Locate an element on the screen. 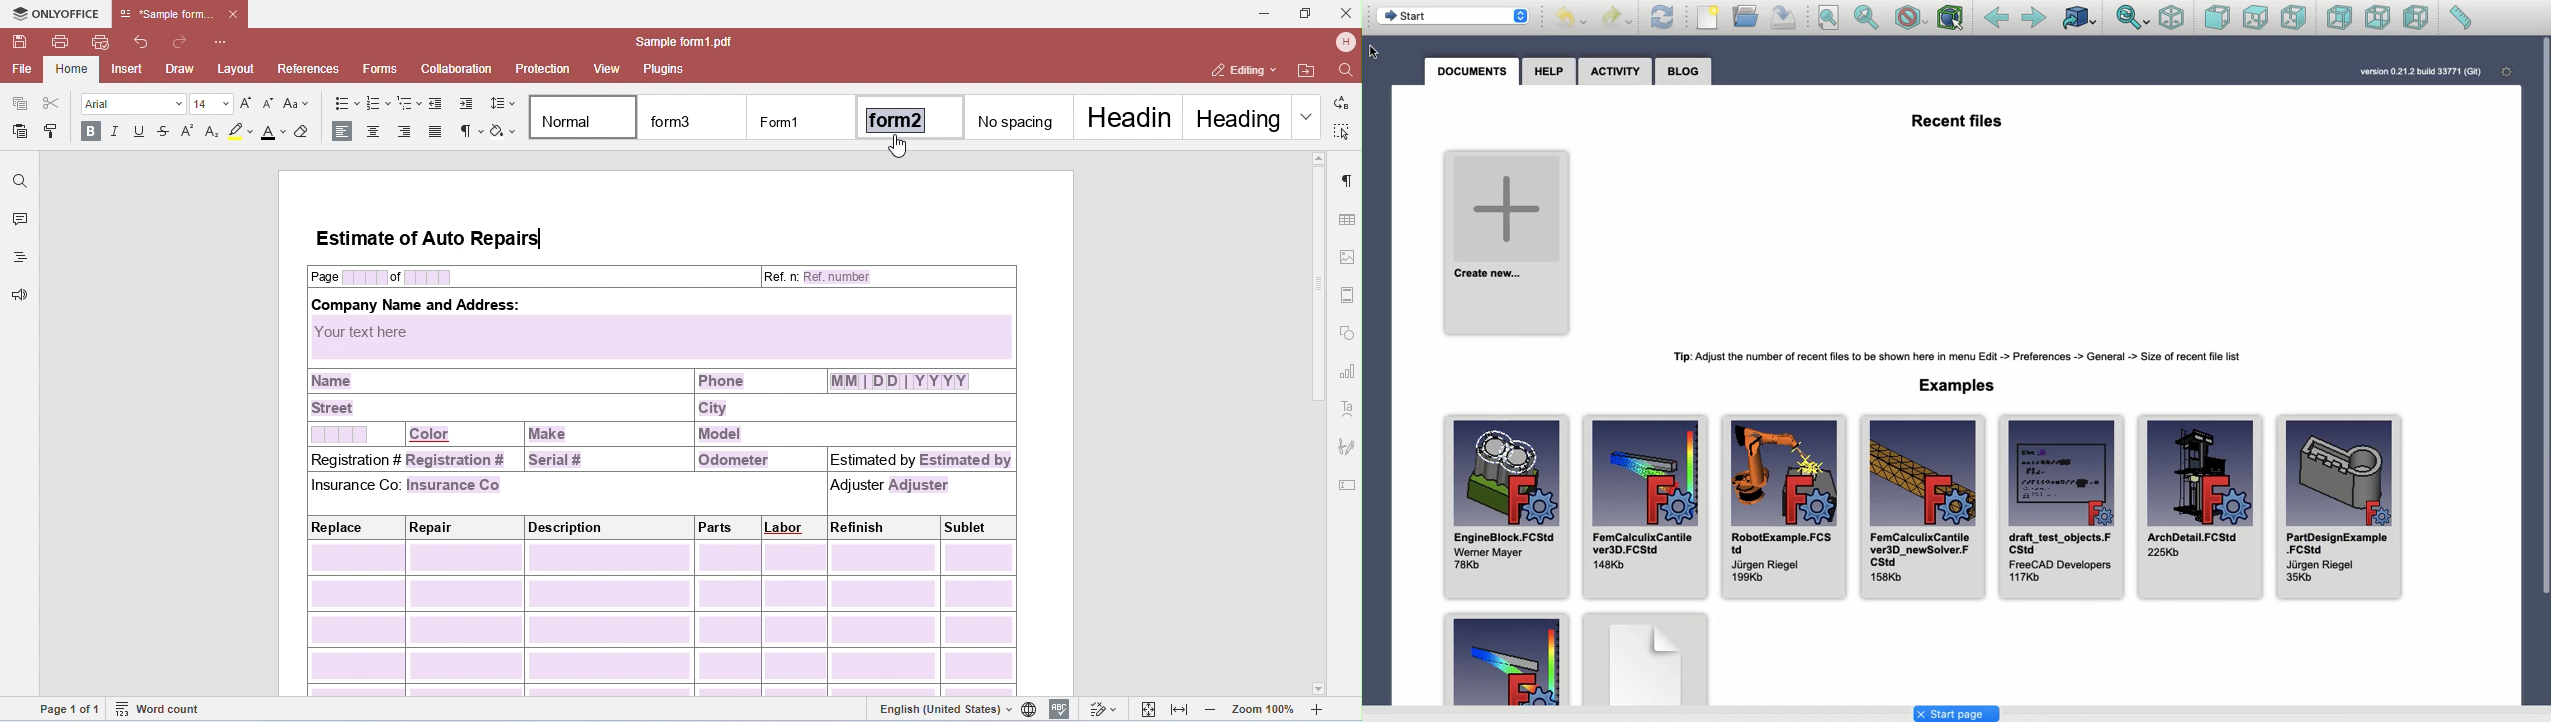  Documents is located at coordinates (1470, 71).